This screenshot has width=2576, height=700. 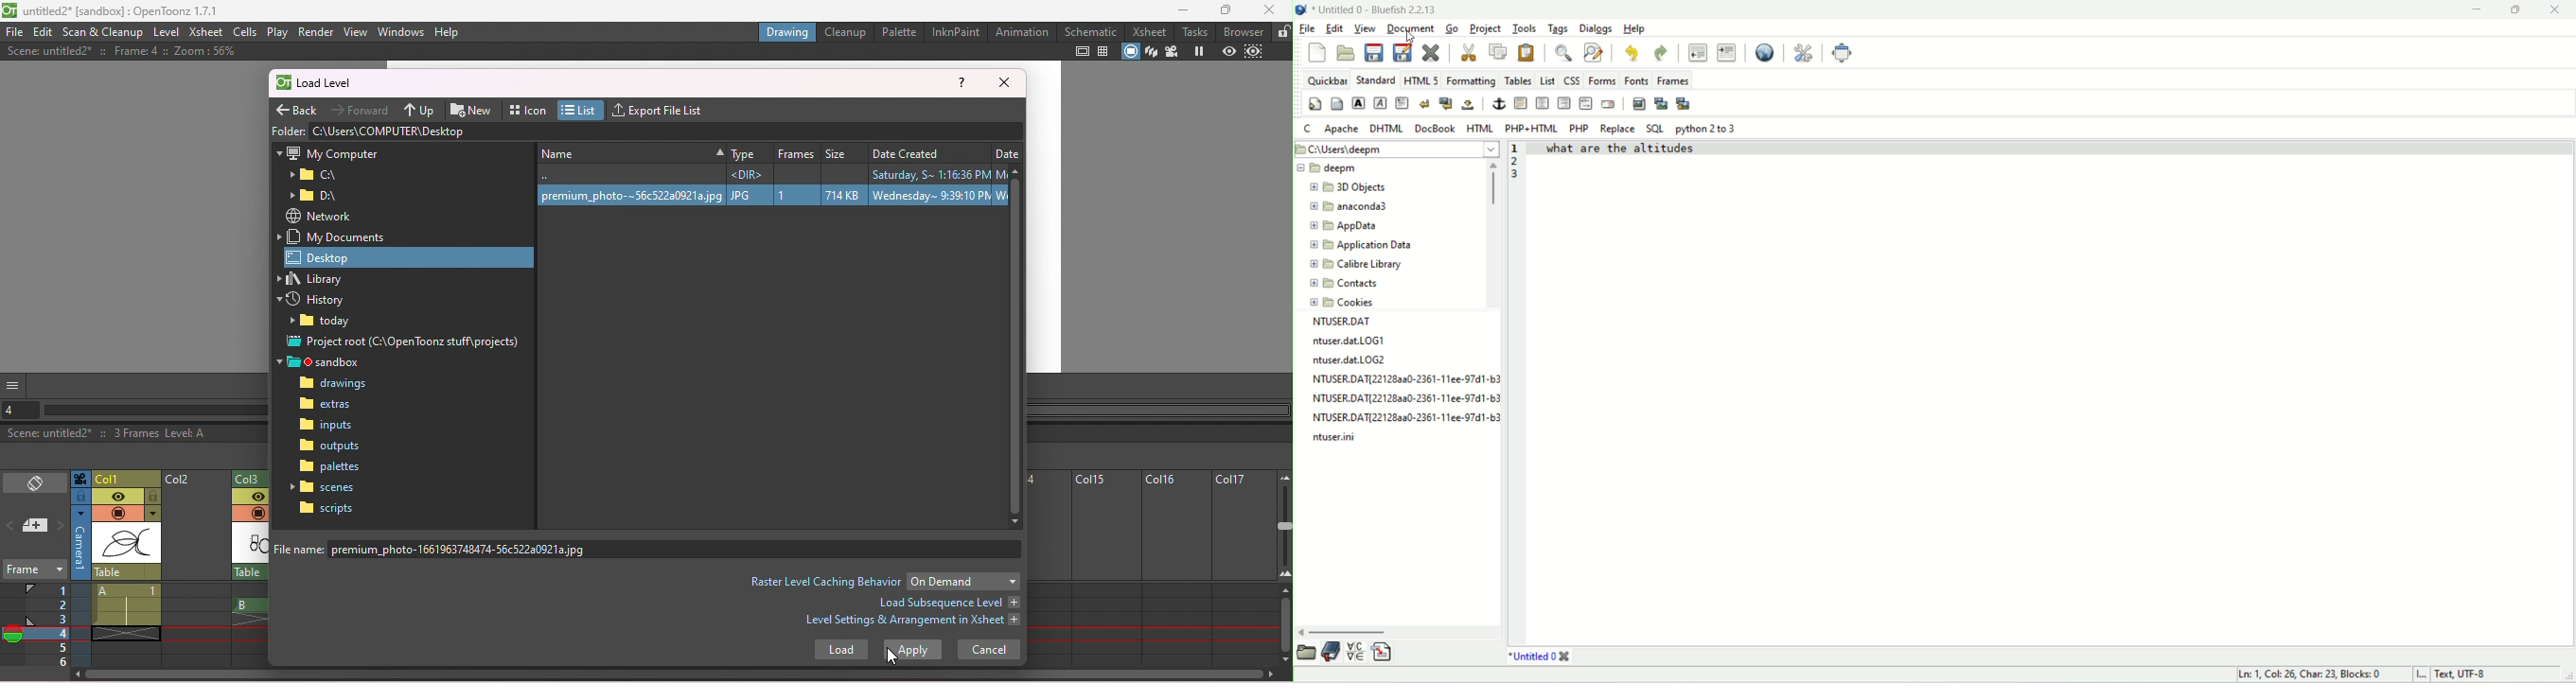 I want to click on Cancel, so click(x=989, y=649).